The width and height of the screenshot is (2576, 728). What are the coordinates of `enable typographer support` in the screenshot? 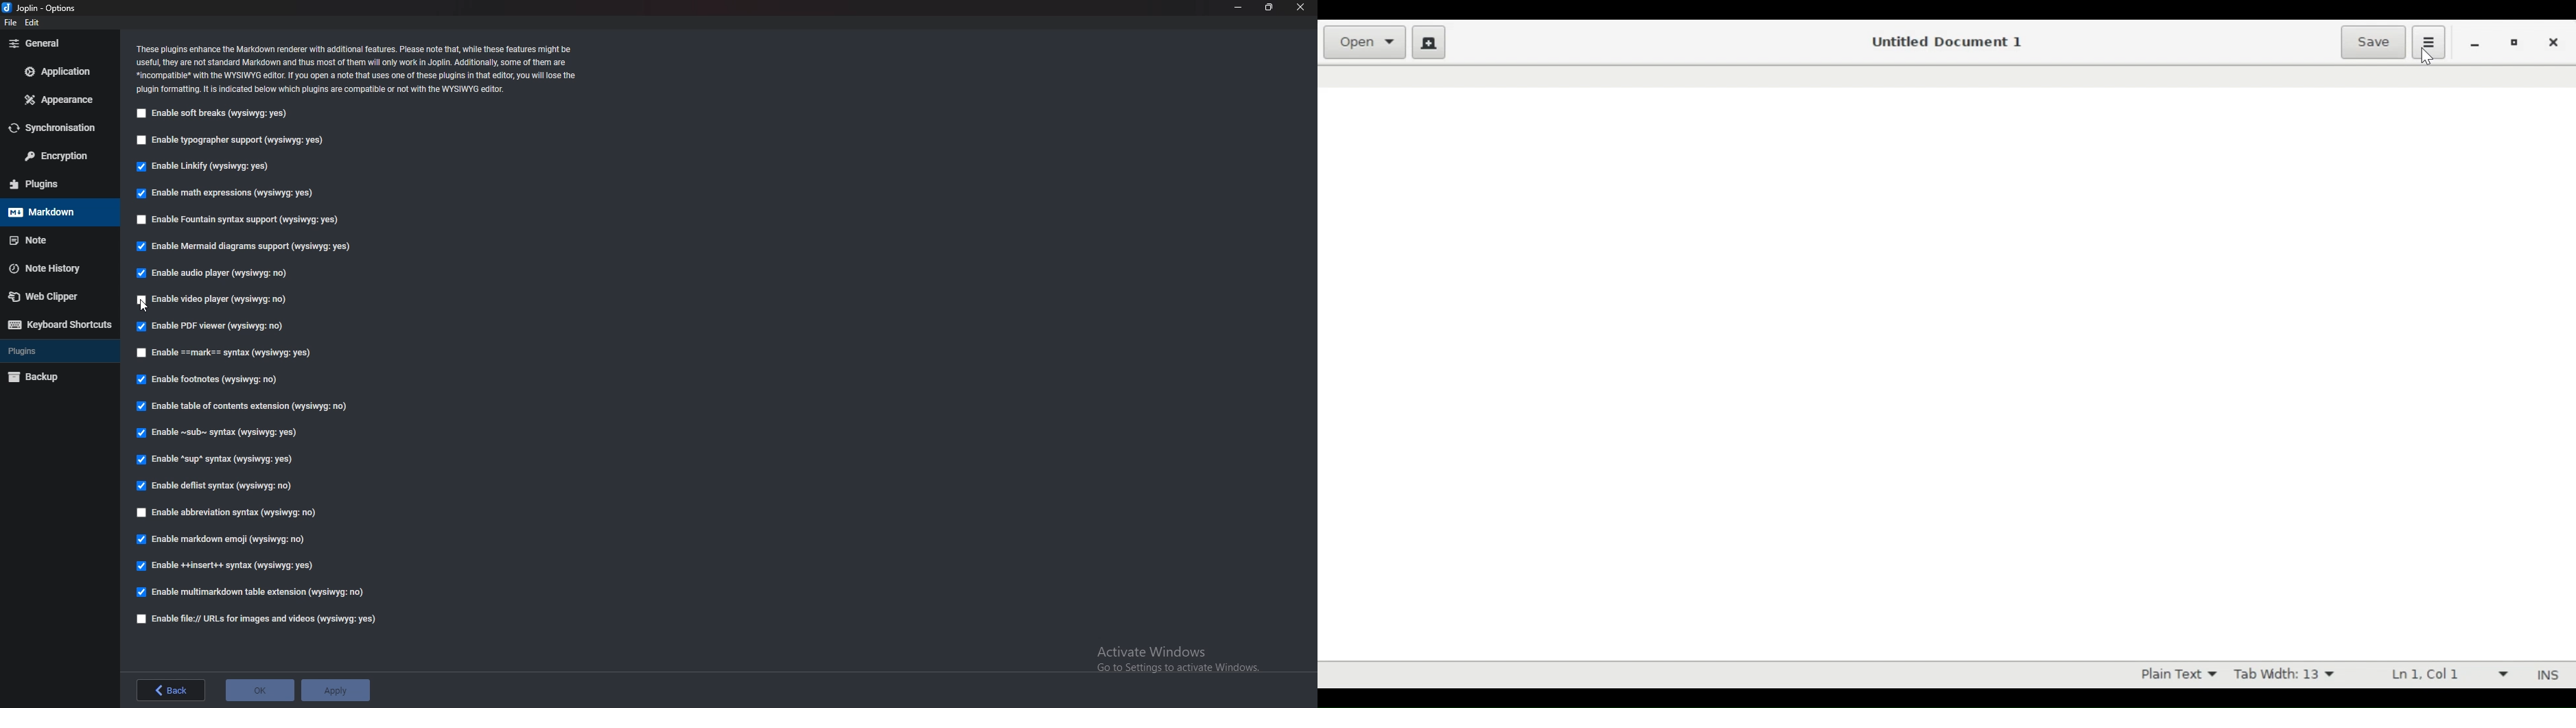 It's located at (231, 143).